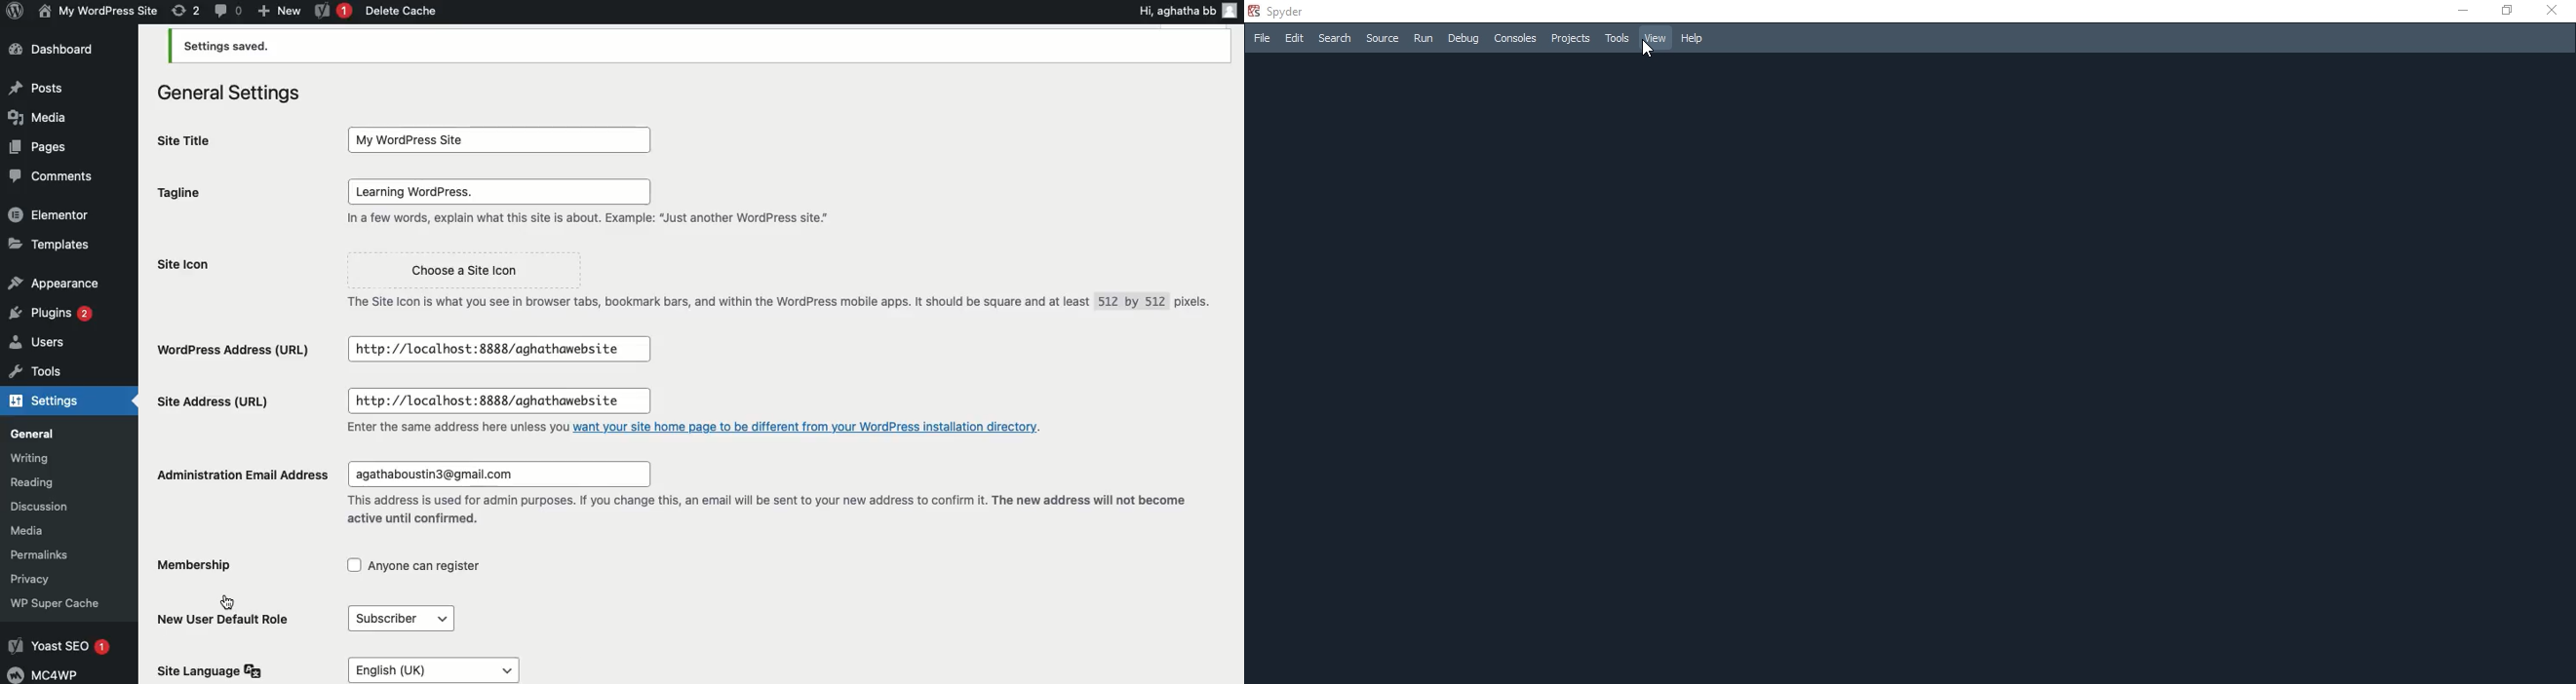 This screenshot has height=700, width=2576. I want to click on Consoles, so click(1514, 38).